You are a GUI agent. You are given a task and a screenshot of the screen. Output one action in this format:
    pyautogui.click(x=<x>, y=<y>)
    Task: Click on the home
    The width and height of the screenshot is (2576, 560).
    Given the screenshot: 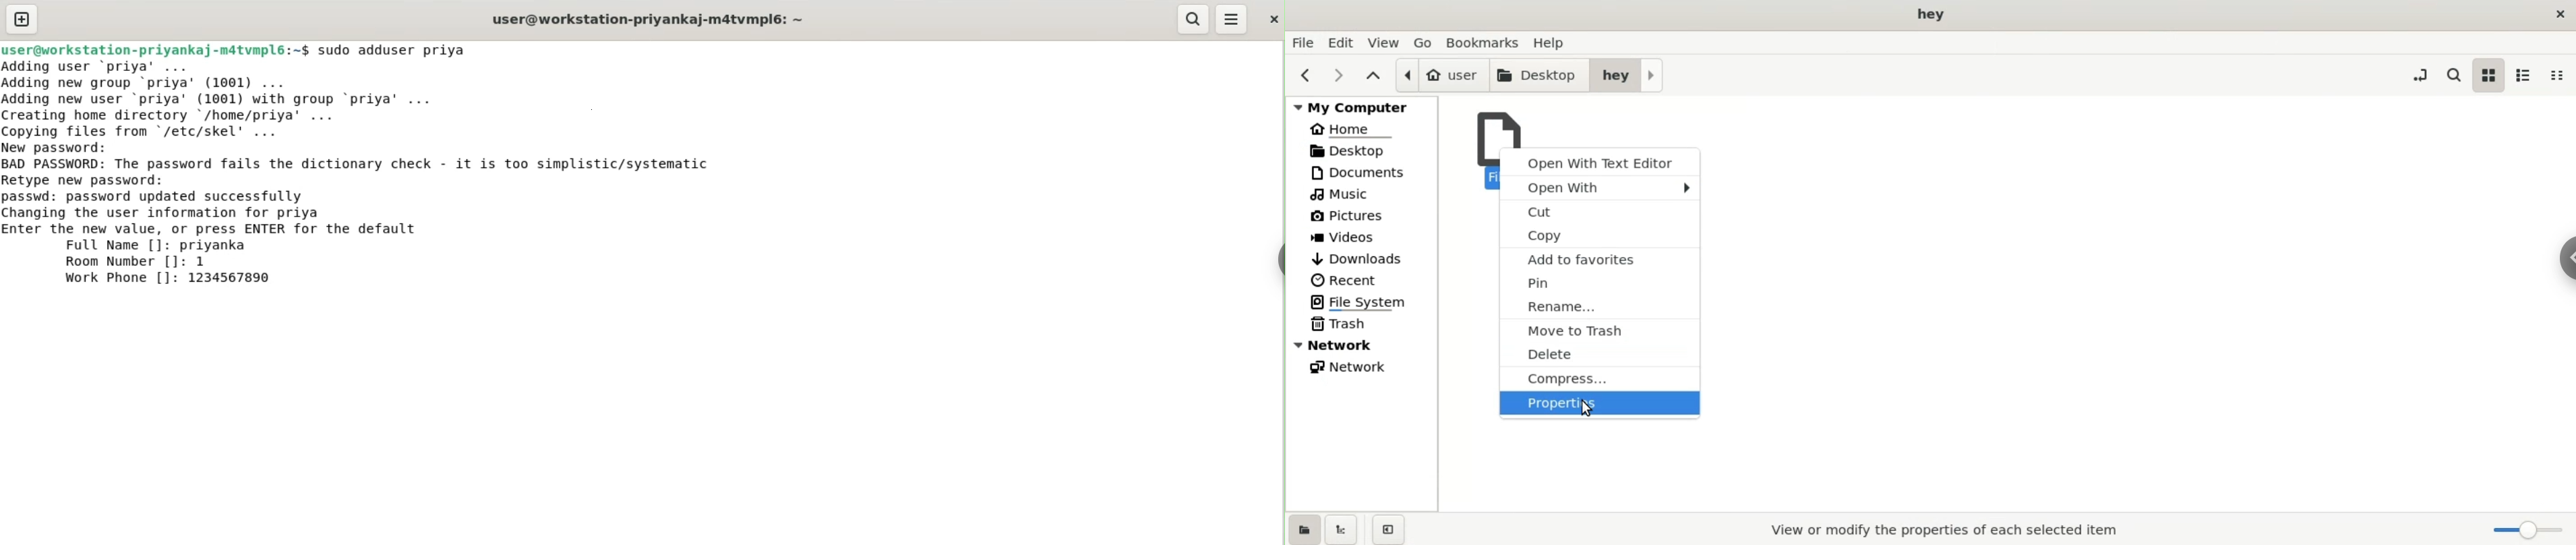 What is the action you would take?
    pyautogui.click(x=1362, y=129)
    